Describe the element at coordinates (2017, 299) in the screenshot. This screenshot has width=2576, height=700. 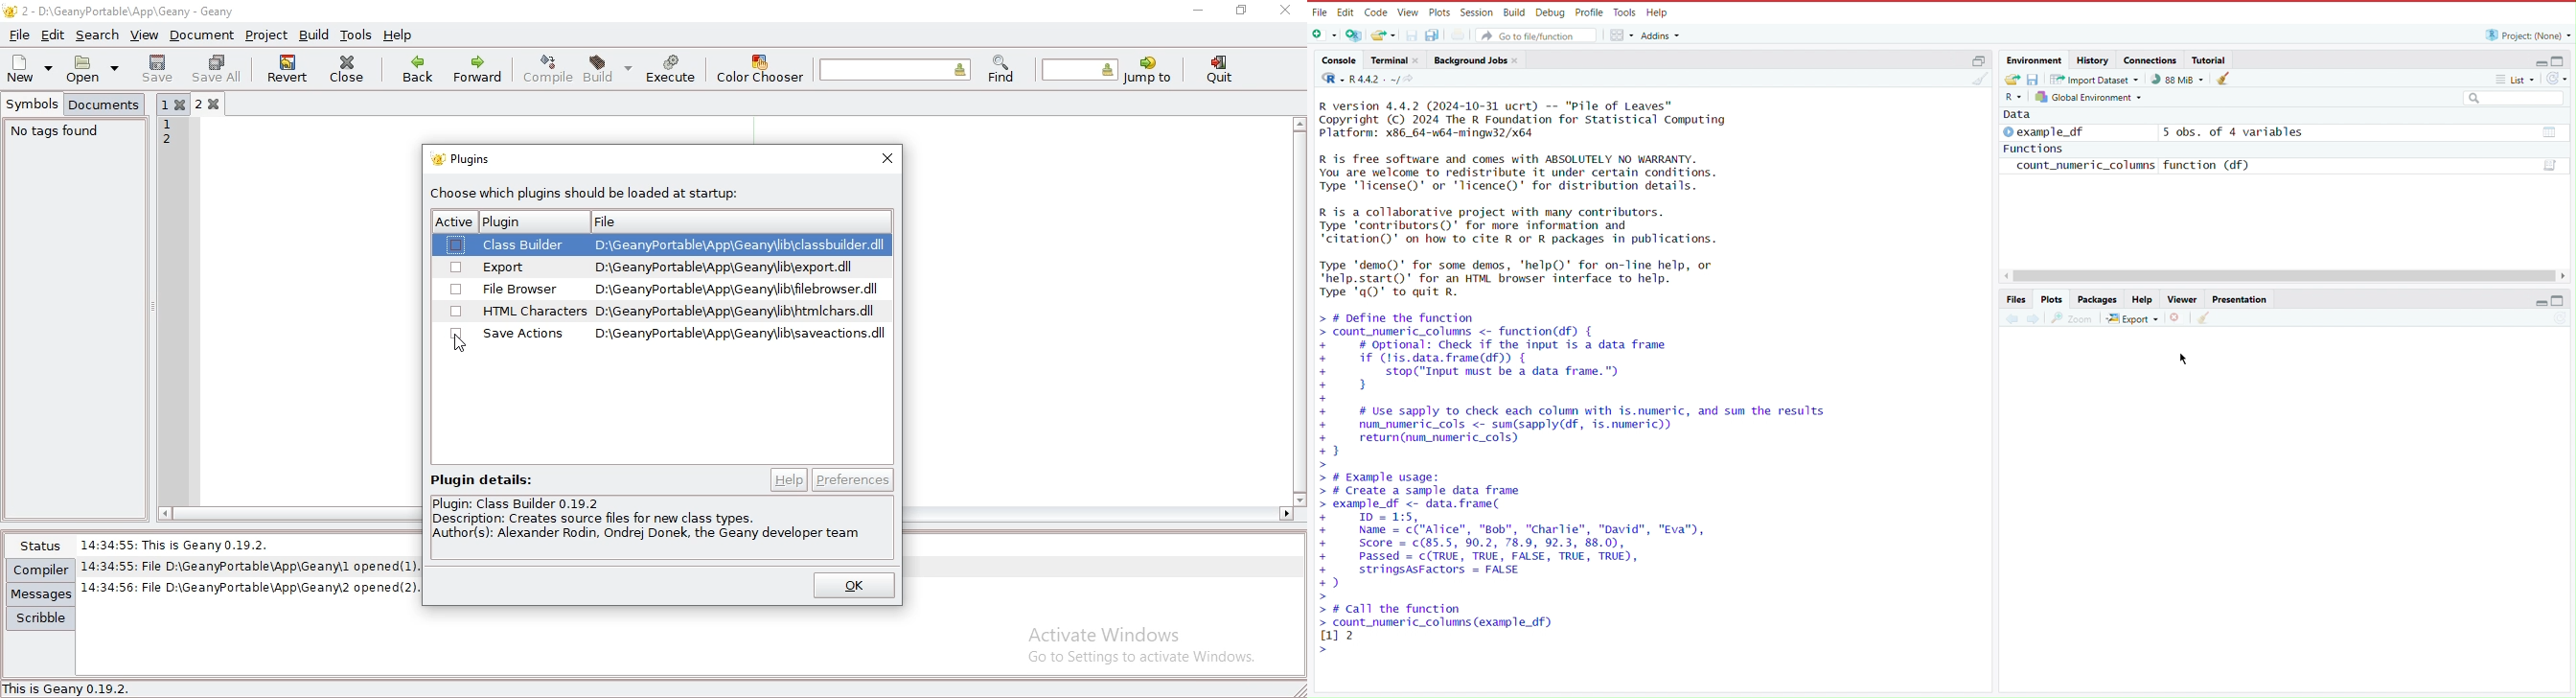
I see `Files` at that location.